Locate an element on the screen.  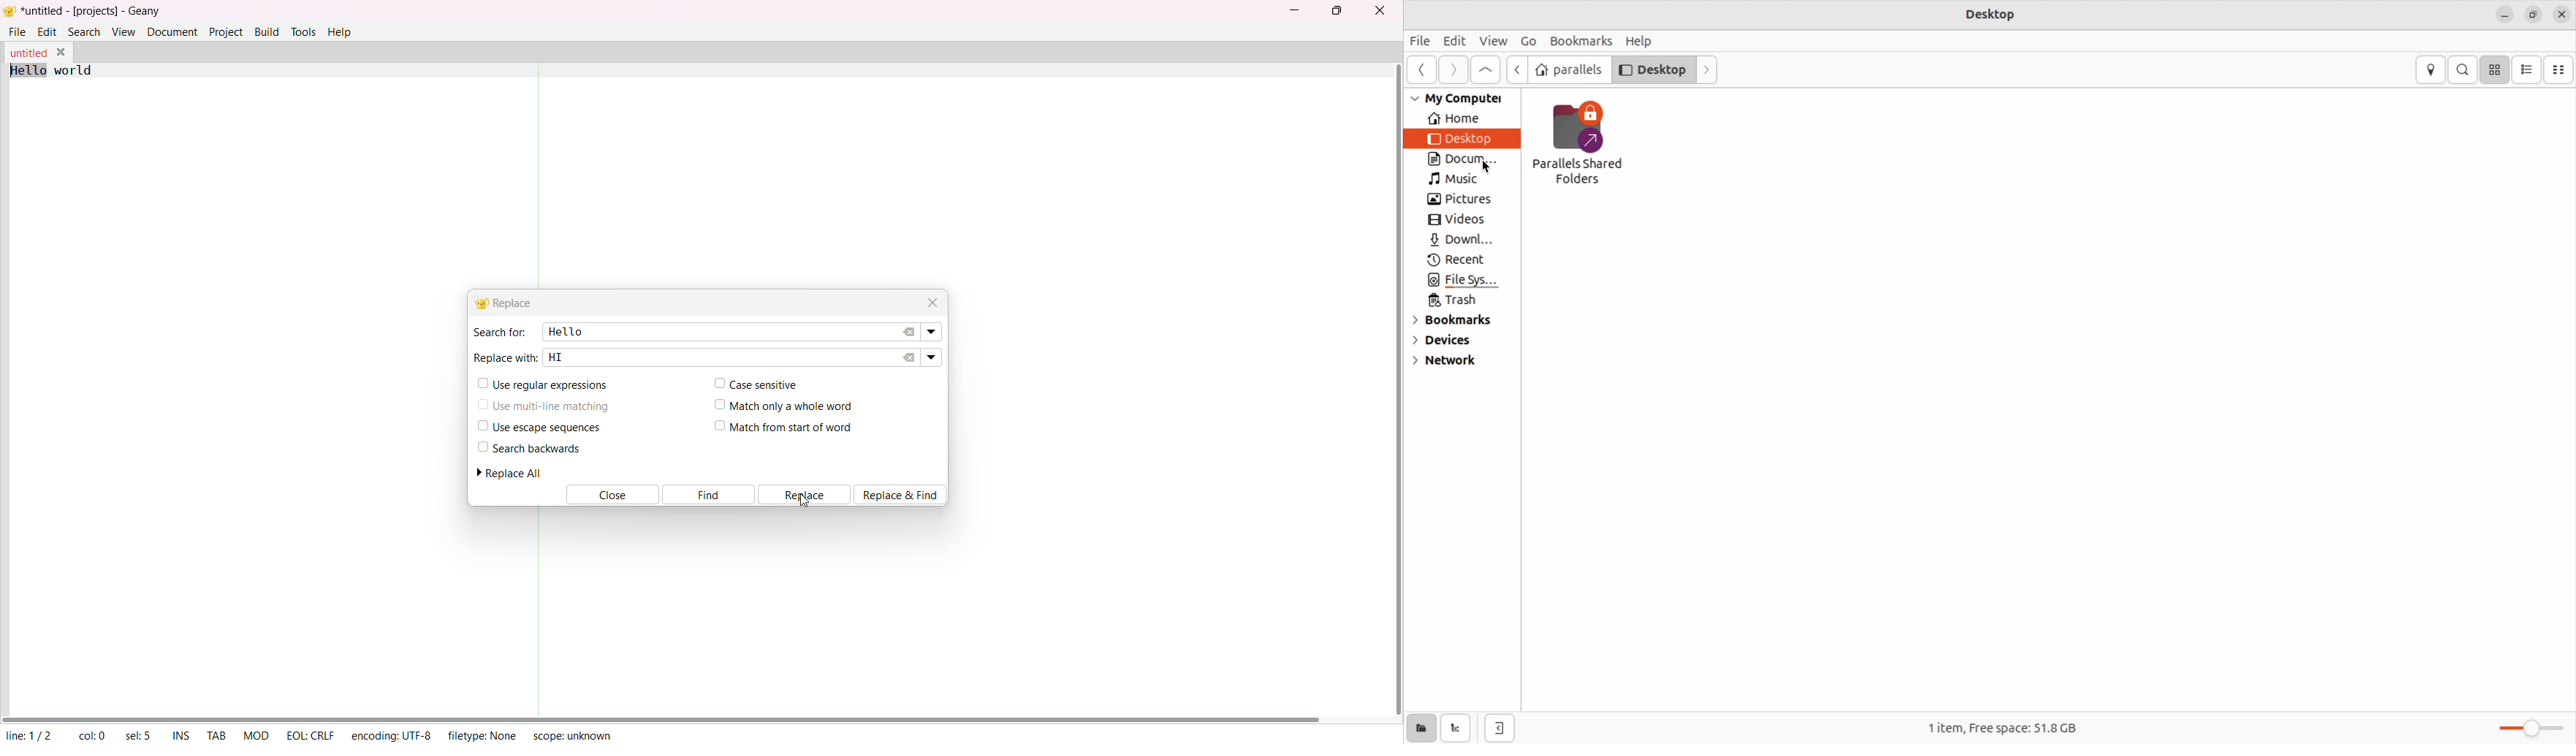
help is located at coordinates (343, 31).